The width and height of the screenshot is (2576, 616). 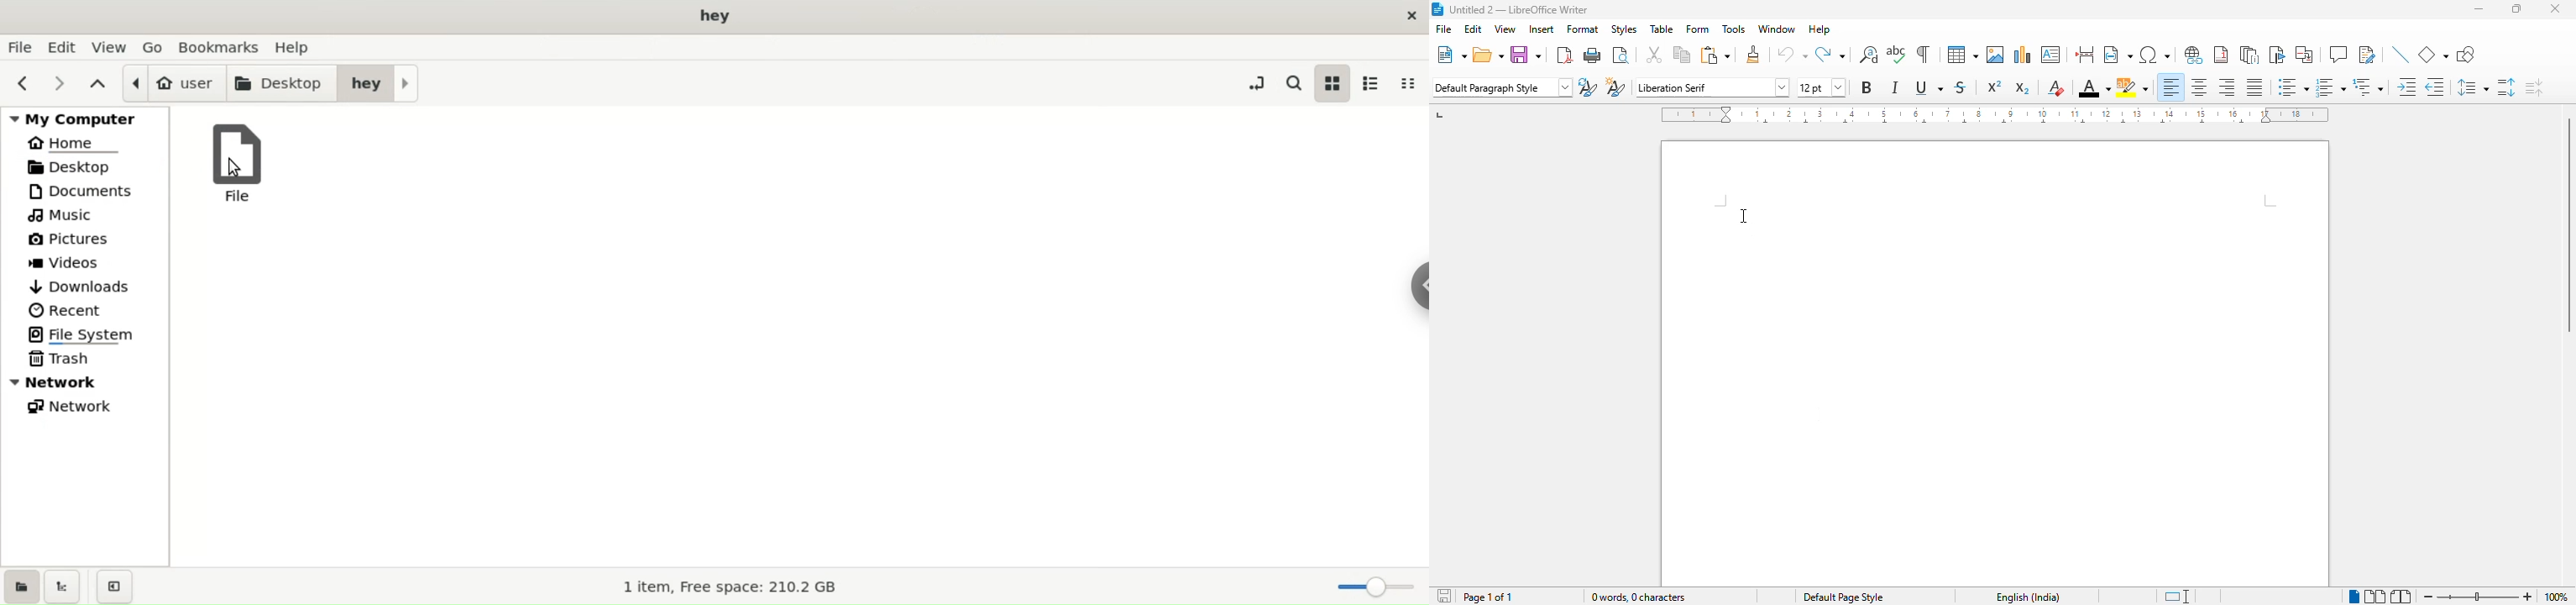 What do you see at coordinates (117, 585) in the screenshot?
I see `close sidebar` at bounding box center [117, 585].